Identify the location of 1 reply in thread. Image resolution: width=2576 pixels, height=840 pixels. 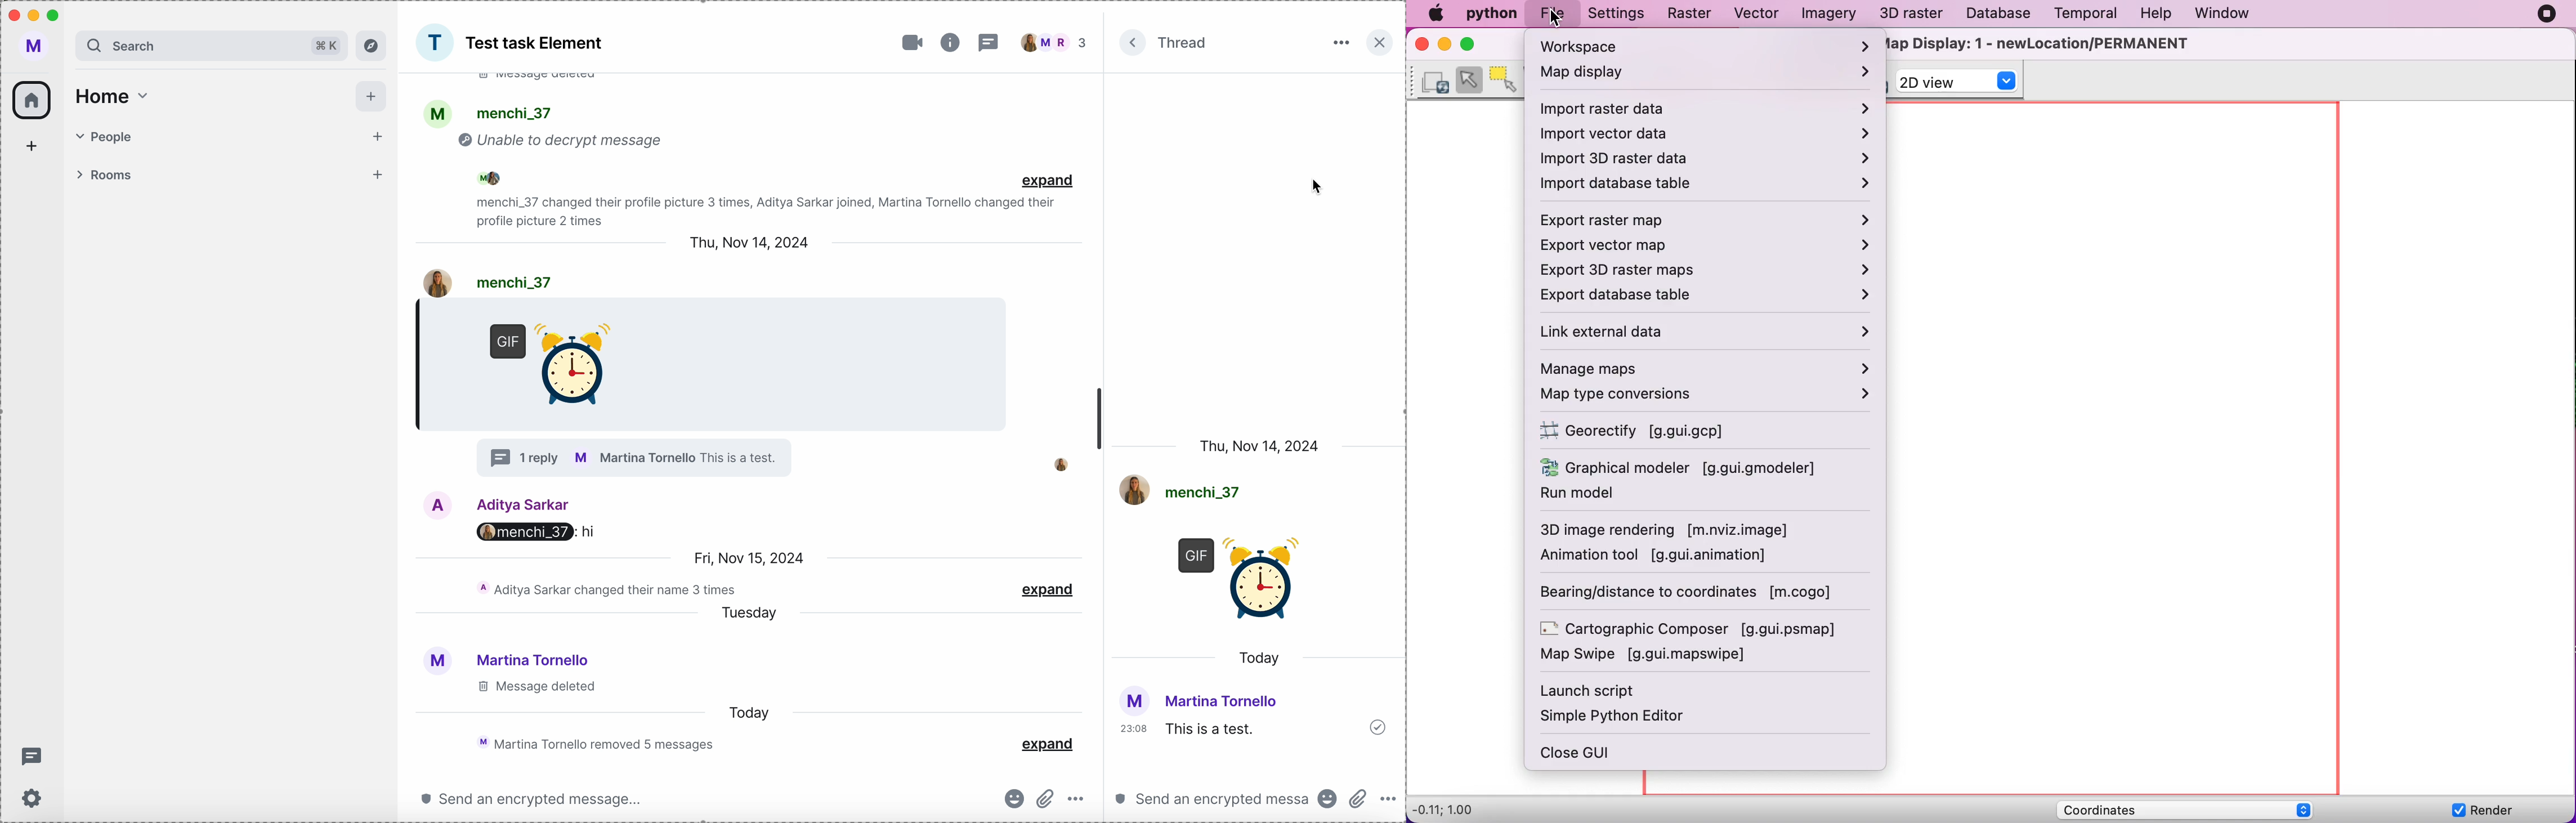
(631, 457).